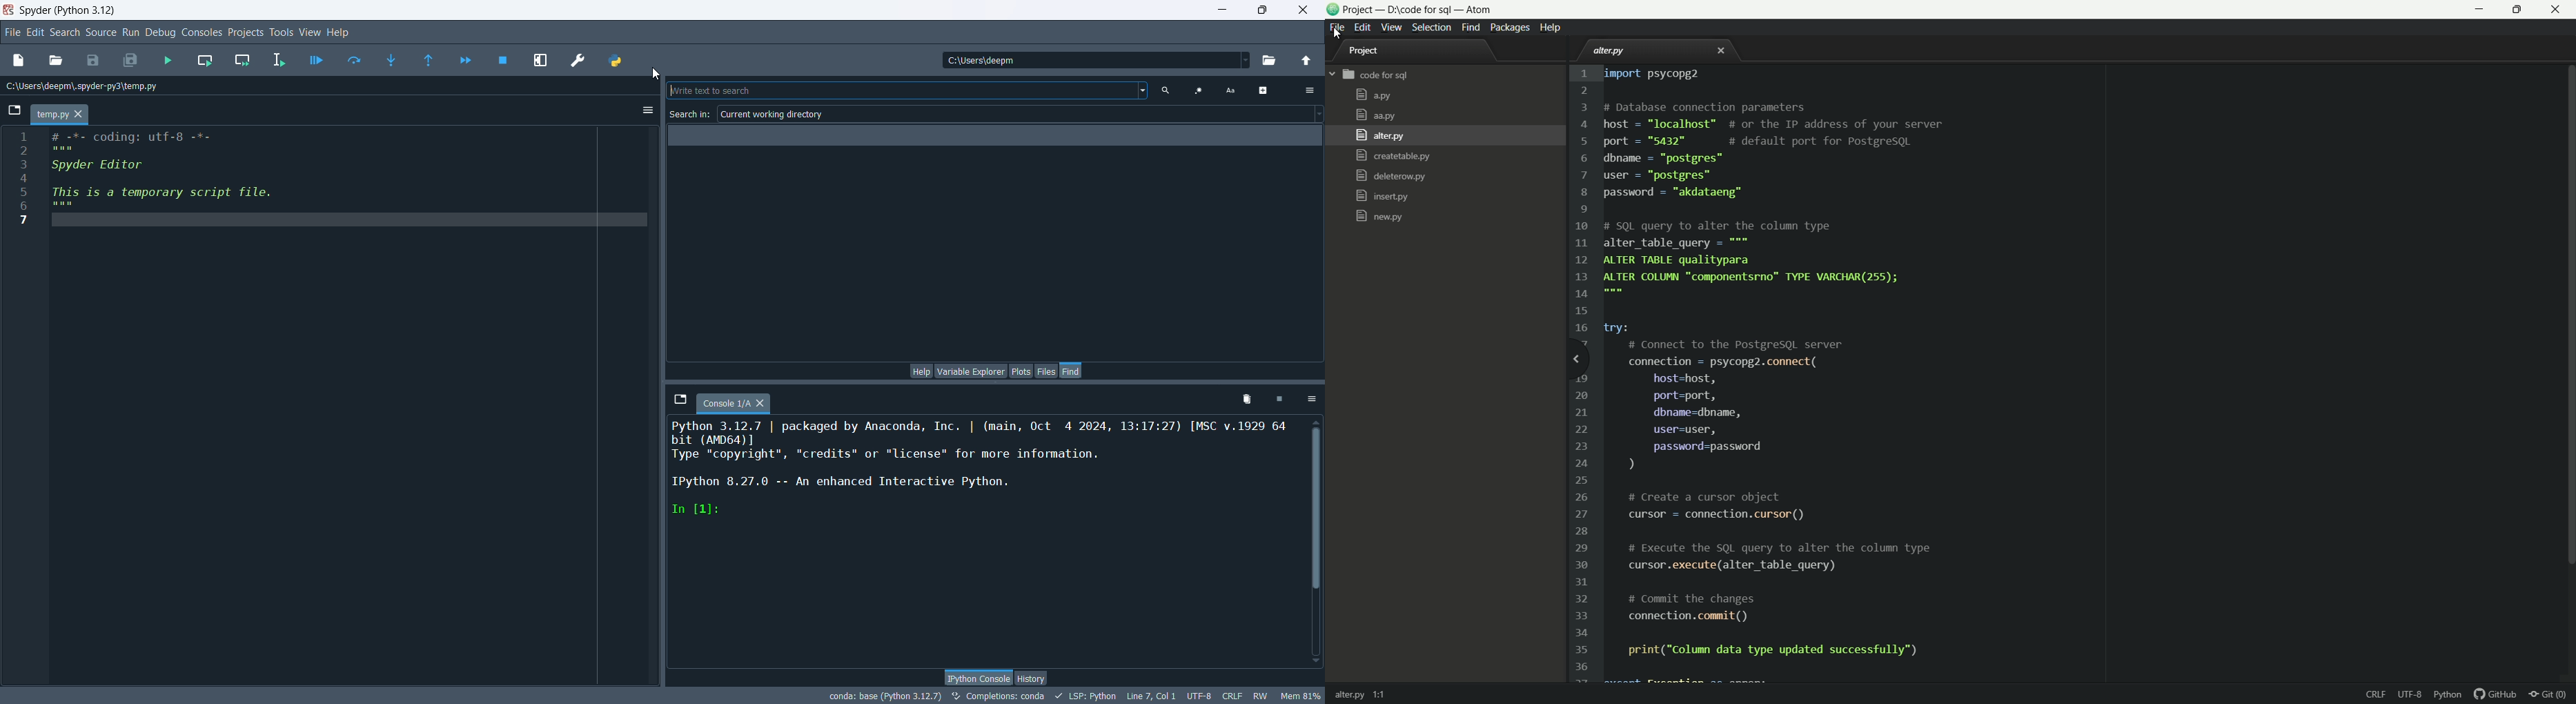 The image size is (2576, 728). Describe the element at coordinates (18, 62) in the screenshot. I see `new` at that location.